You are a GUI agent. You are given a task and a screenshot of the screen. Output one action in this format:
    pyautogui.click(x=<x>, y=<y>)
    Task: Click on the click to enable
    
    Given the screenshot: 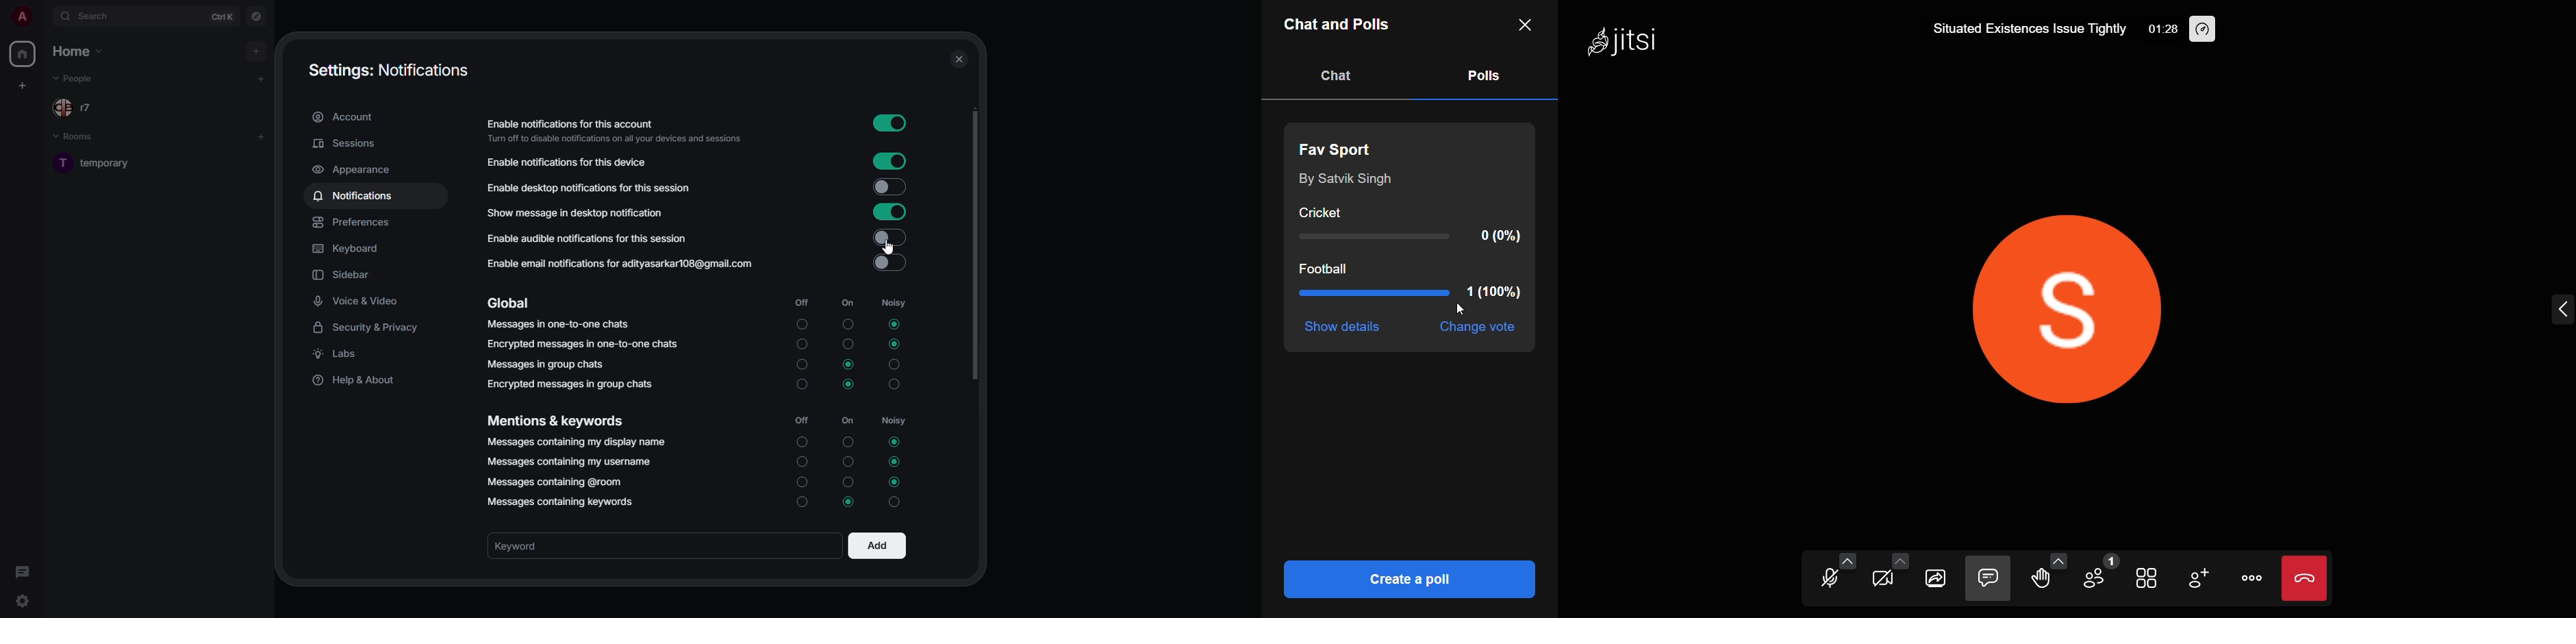 What is the action you would take?
    pyautogui.click(x=890, y=263)
    